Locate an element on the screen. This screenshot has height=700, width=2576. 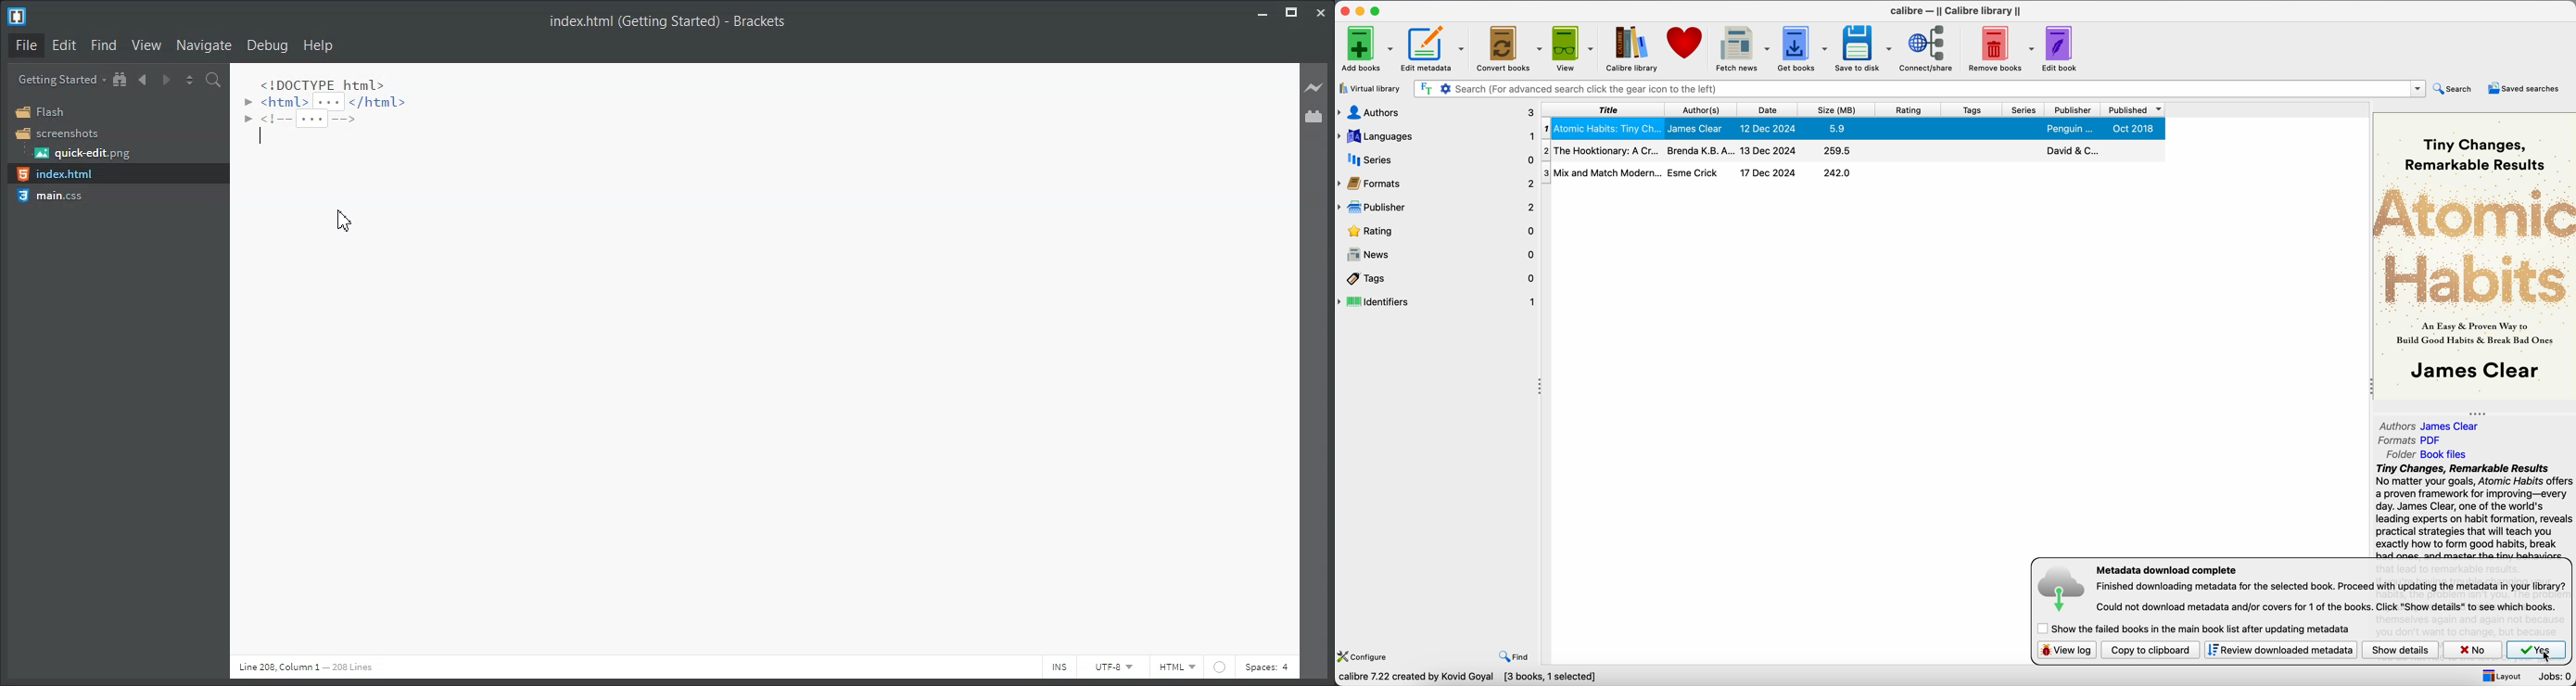
calibre library is located at coordinates (1630, 48).